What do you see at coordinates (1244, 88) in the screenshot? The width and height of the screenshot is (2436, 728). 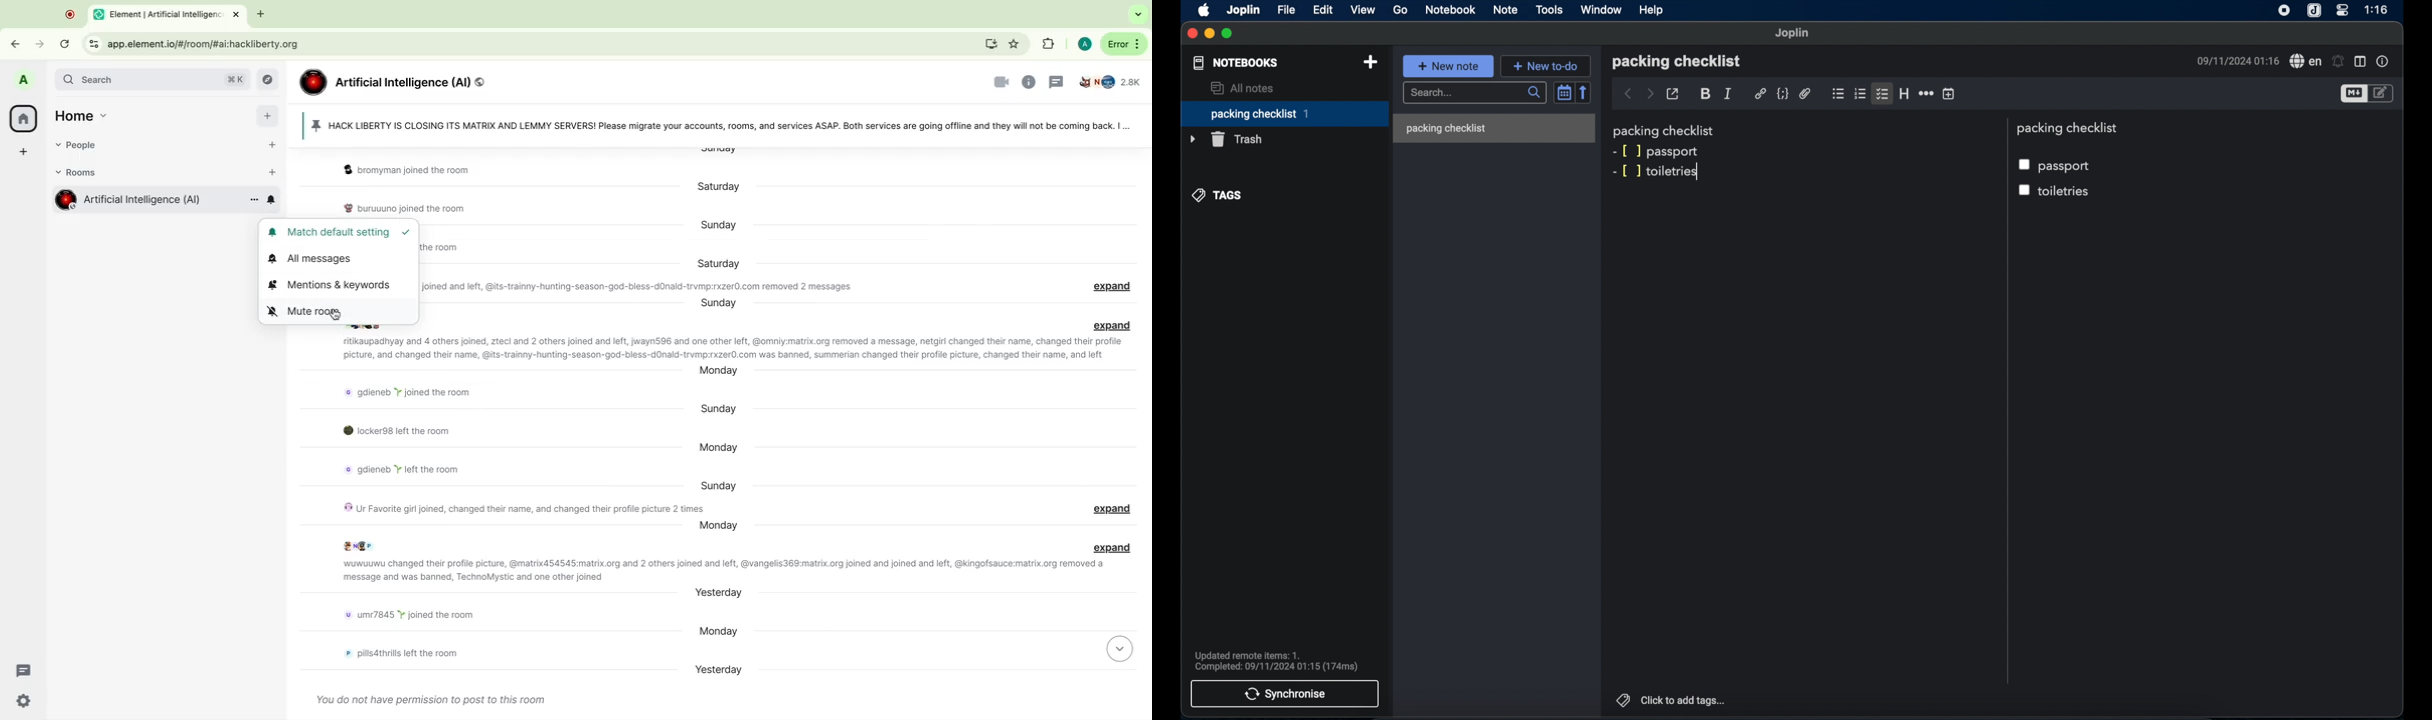 I see `all notes` at bounding box center [1244, 88].